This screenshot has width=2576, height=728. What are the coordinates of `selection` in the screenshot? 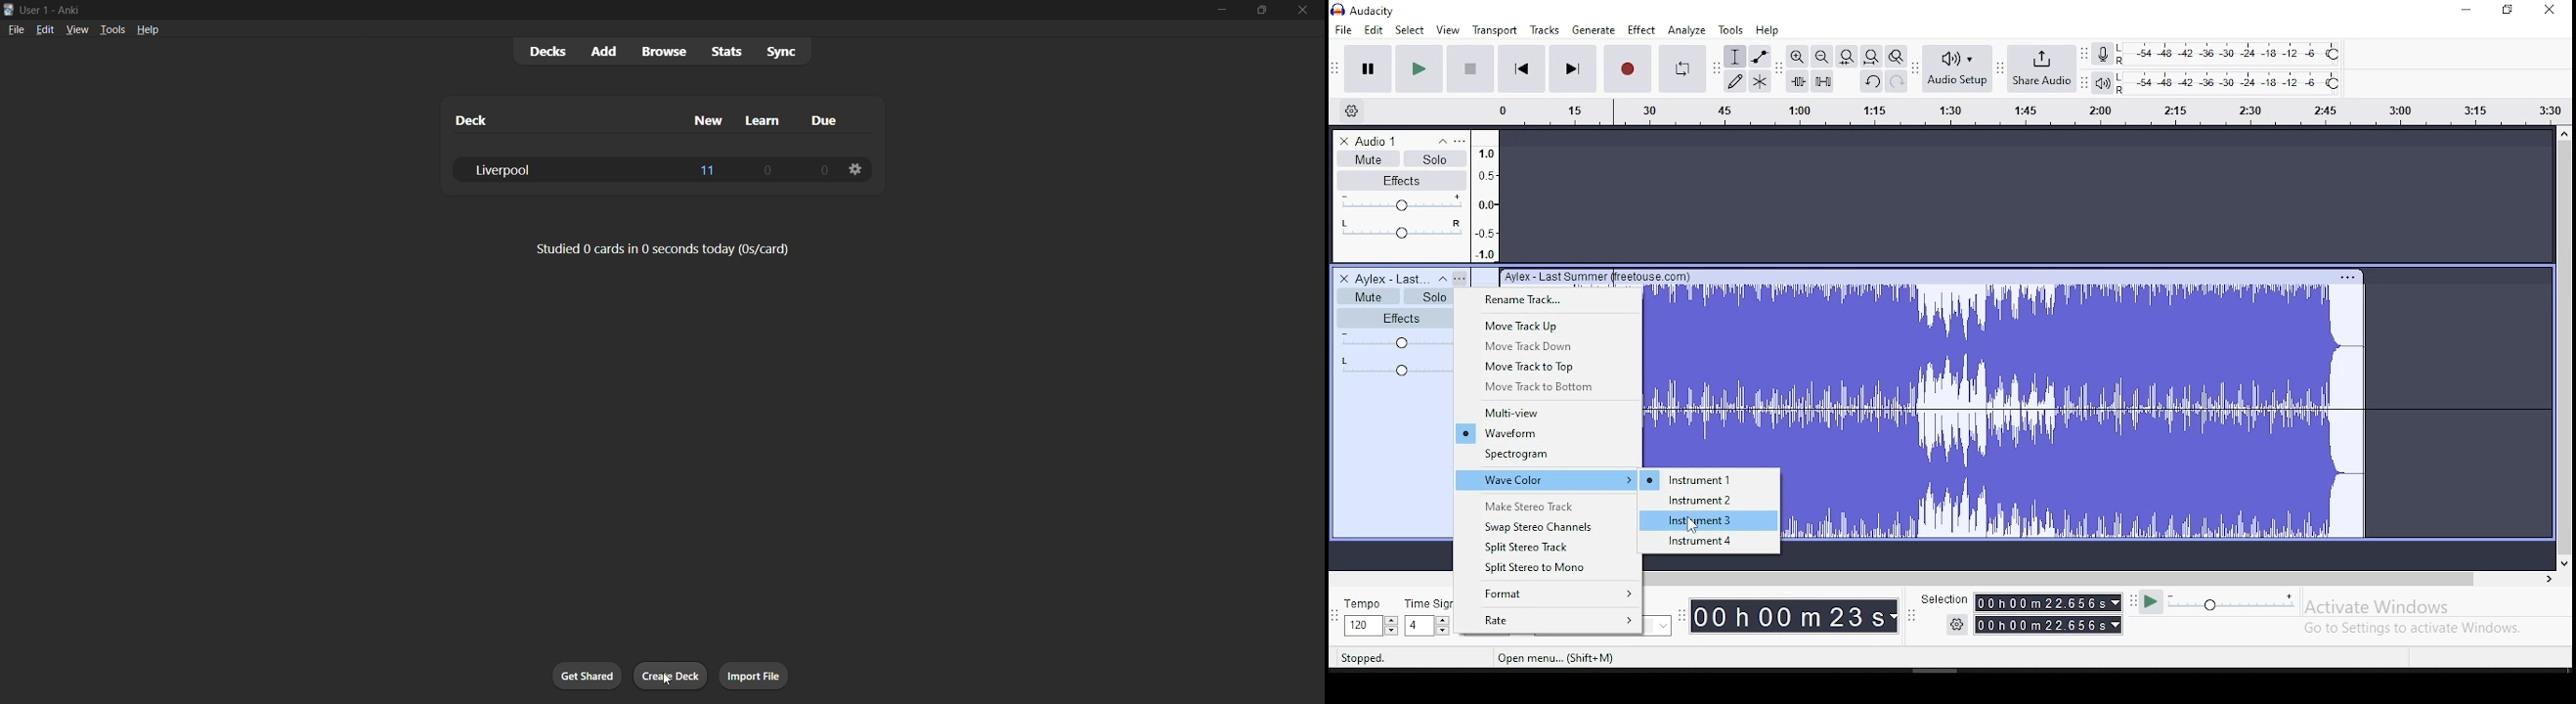 It's located at (2019, 611).